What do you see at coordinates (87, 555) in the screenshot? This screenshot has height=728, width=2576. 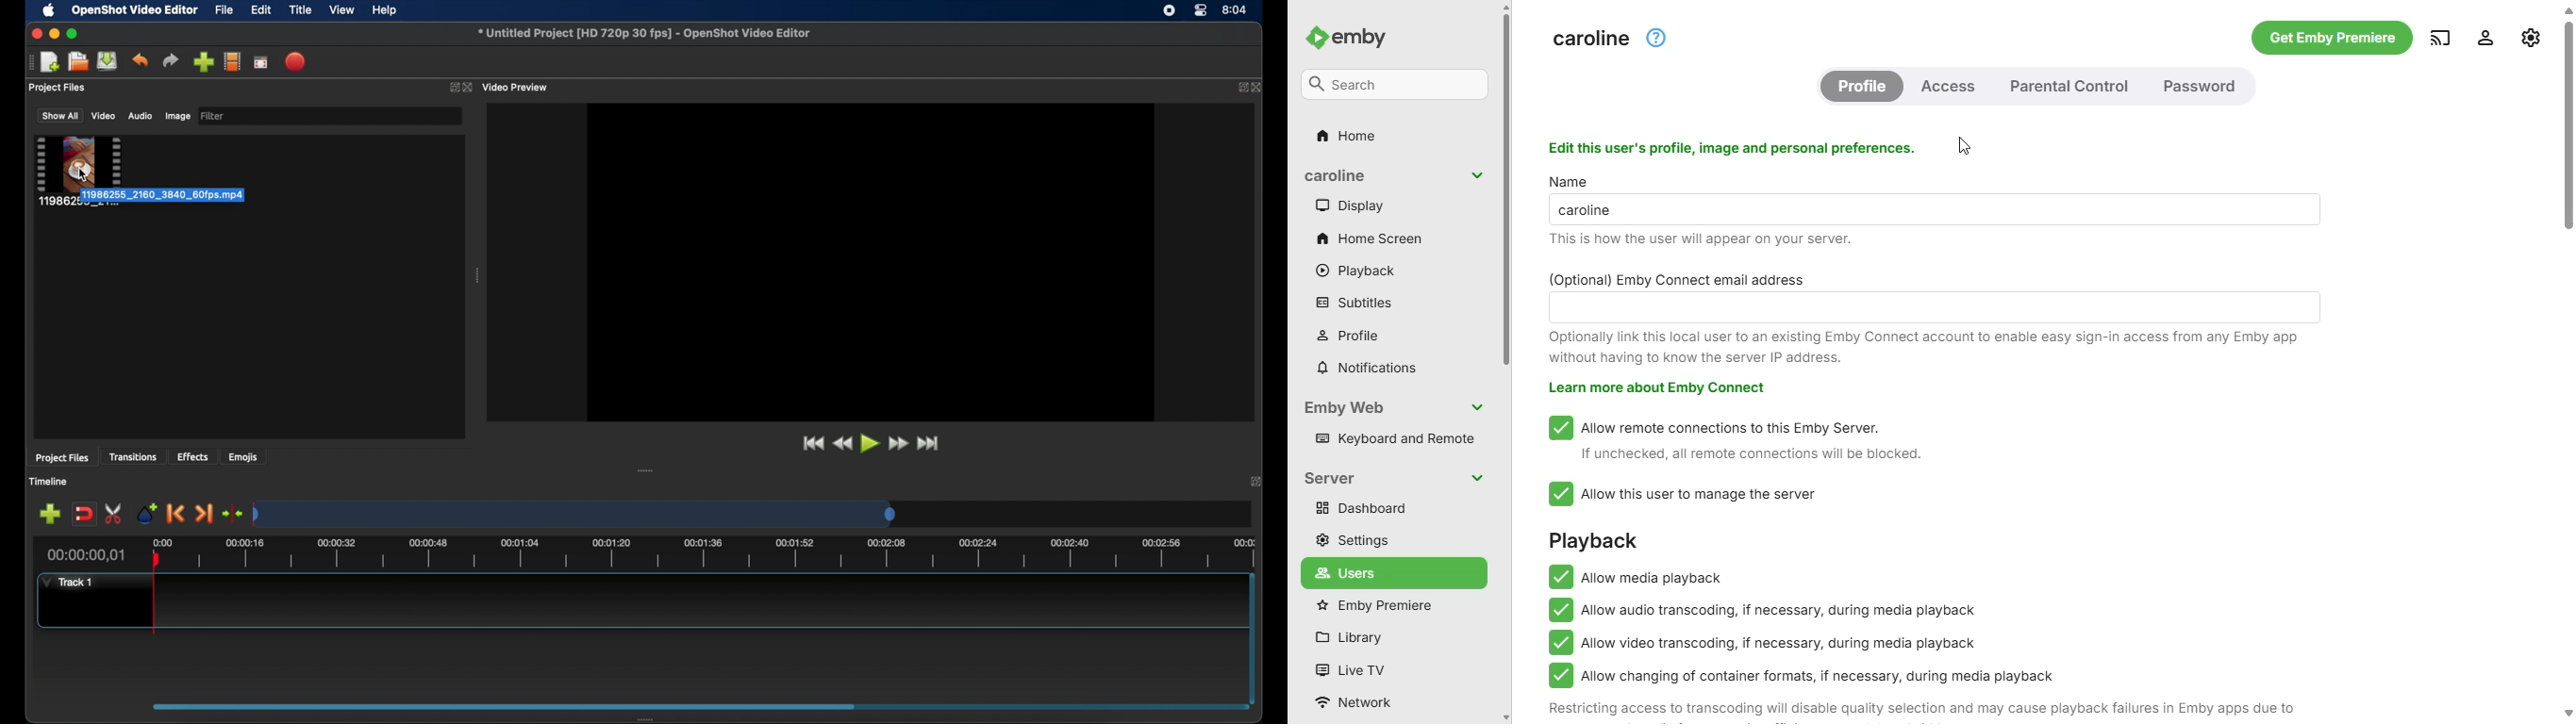 I see `current time indicator` at bounding box center [87, 555].